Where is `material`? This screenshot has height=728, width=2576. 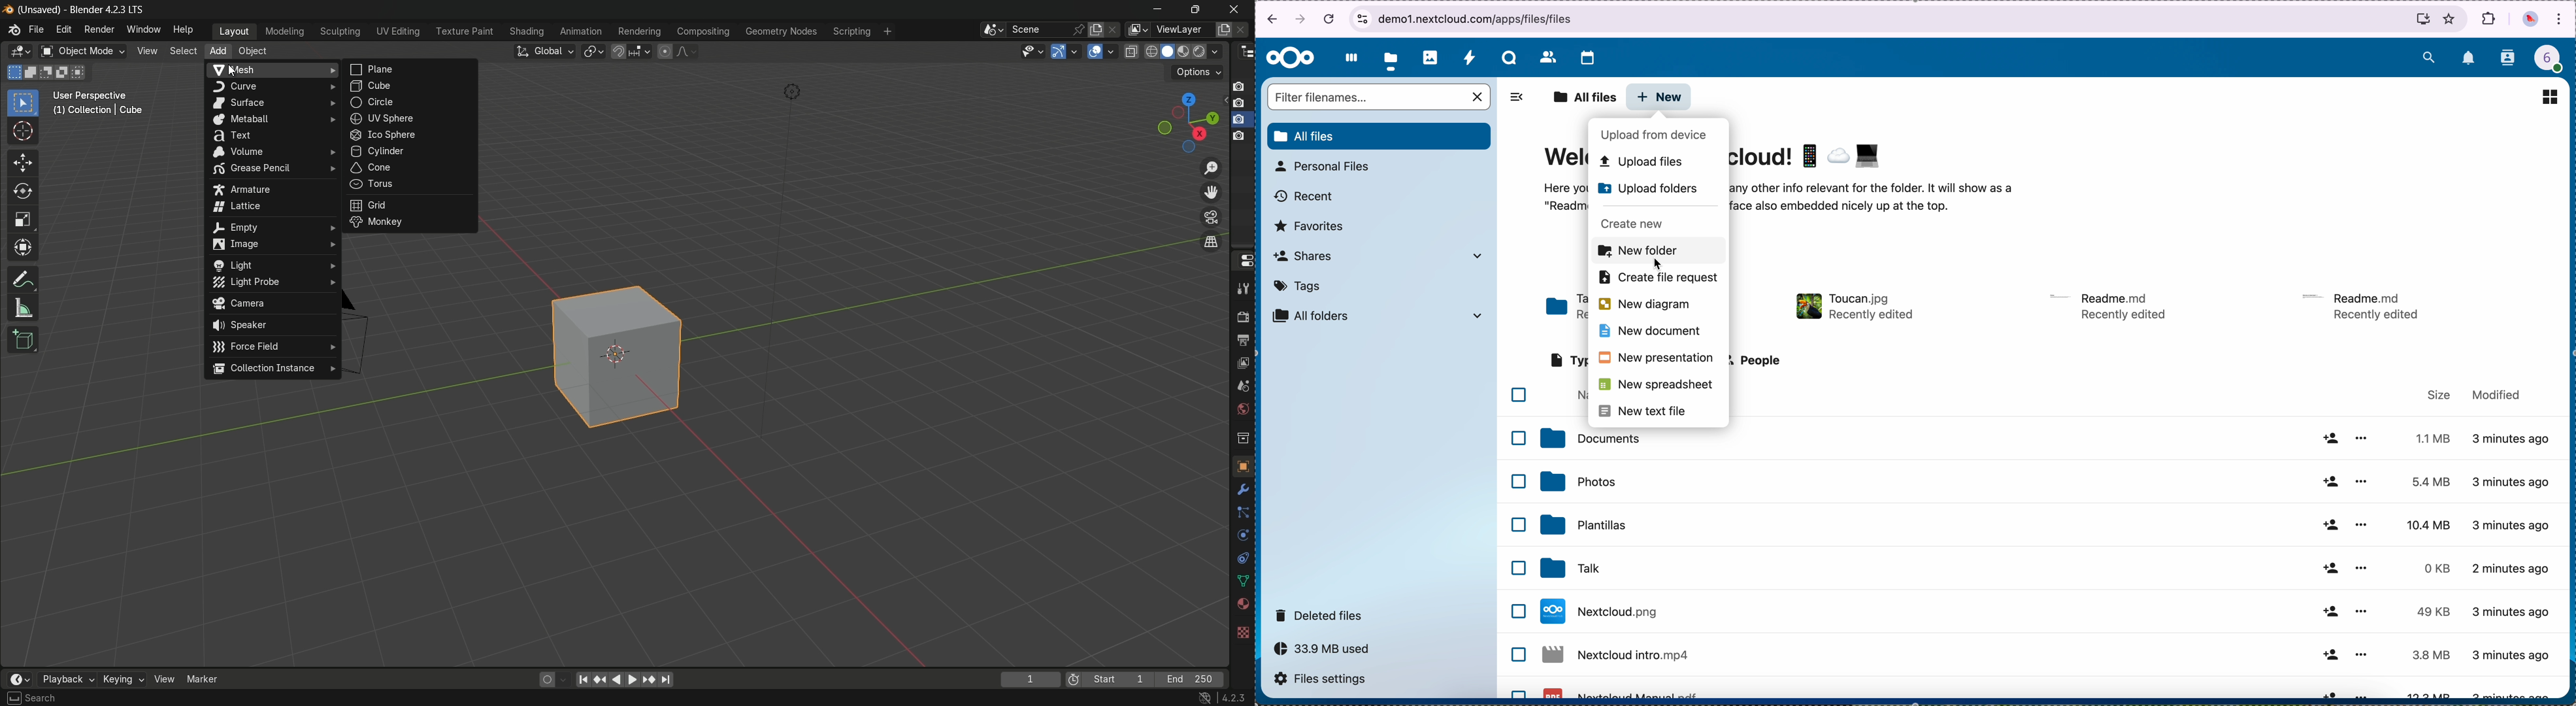
material is located at coordinates (1242, 603).